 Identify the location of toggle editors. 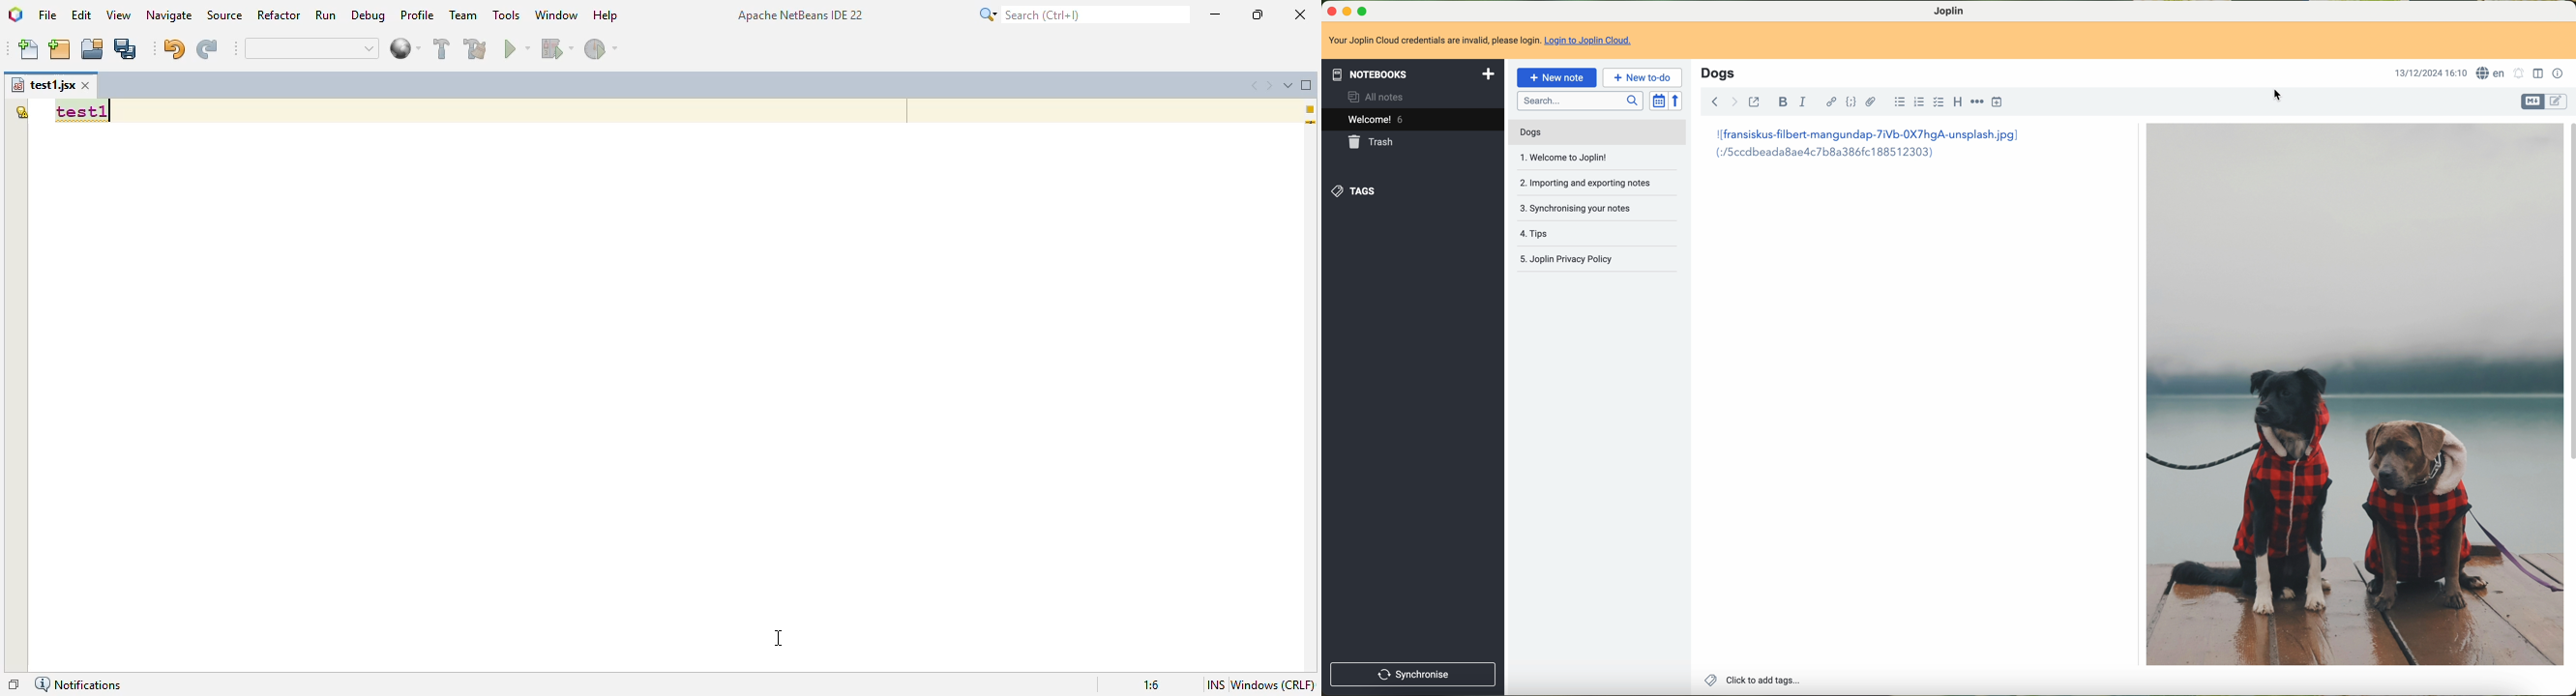
(2558, 101).